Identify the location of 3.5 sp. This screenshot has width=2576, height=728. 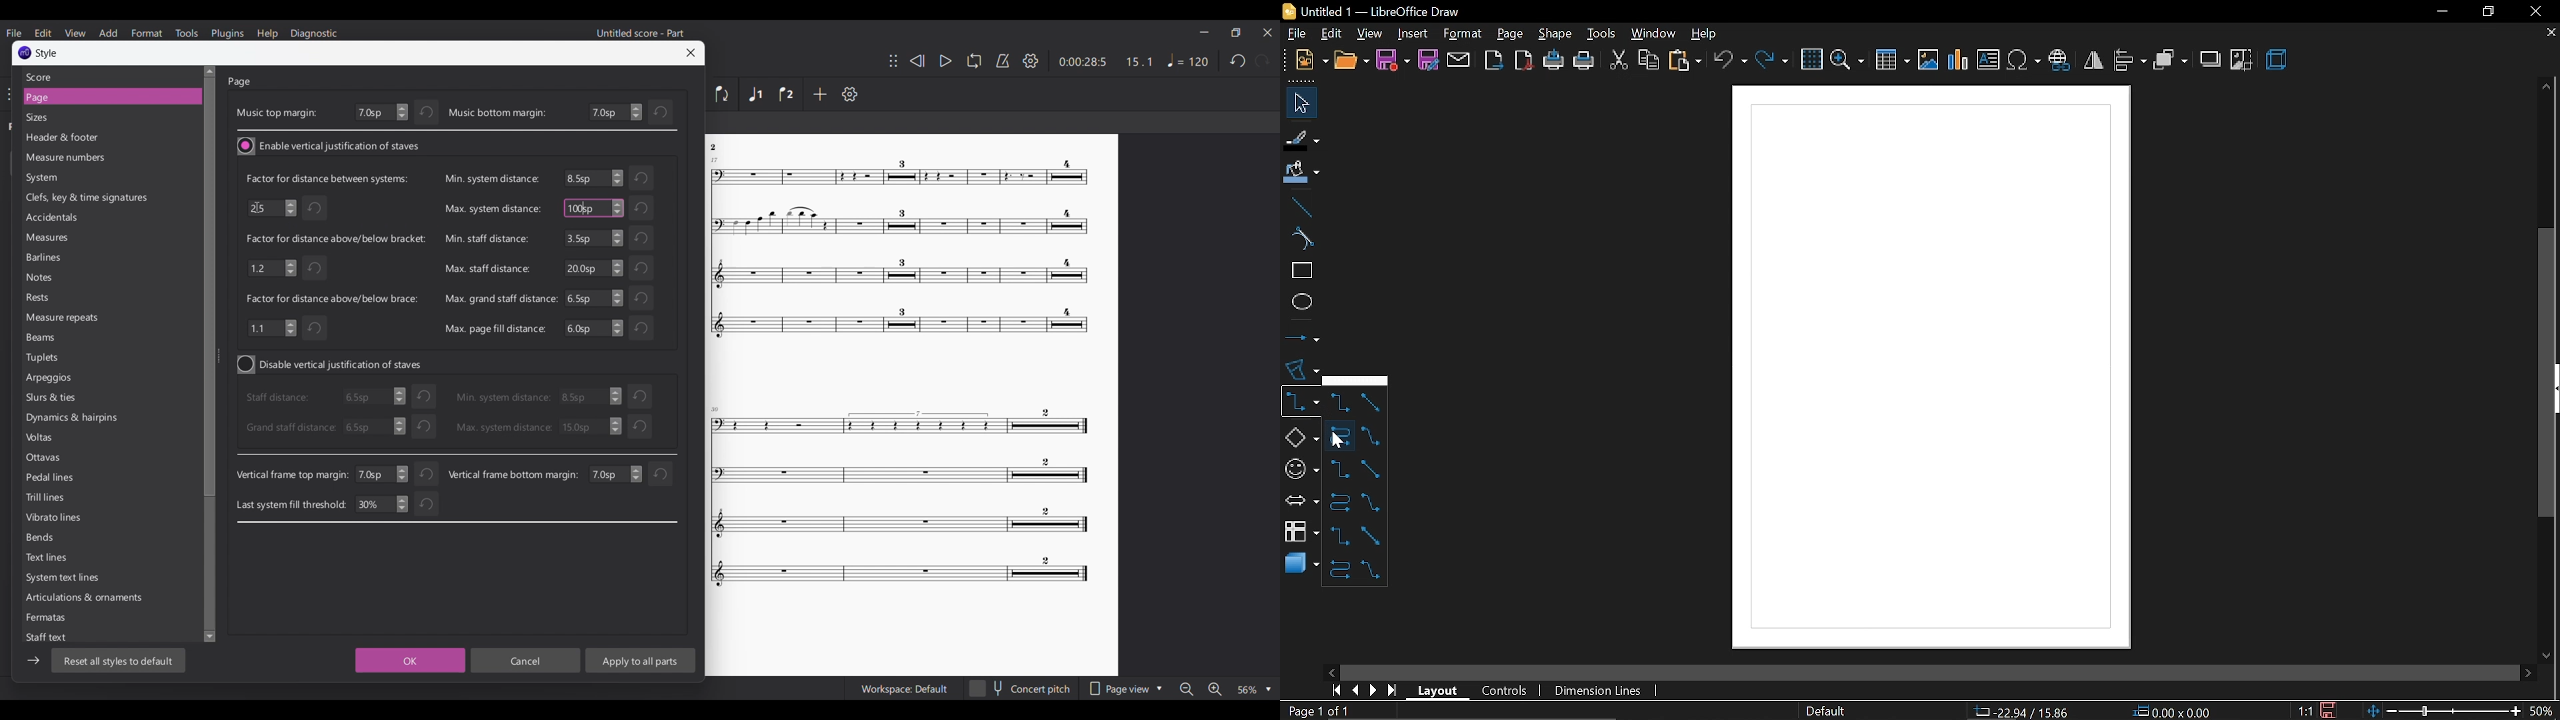
(593, 397).